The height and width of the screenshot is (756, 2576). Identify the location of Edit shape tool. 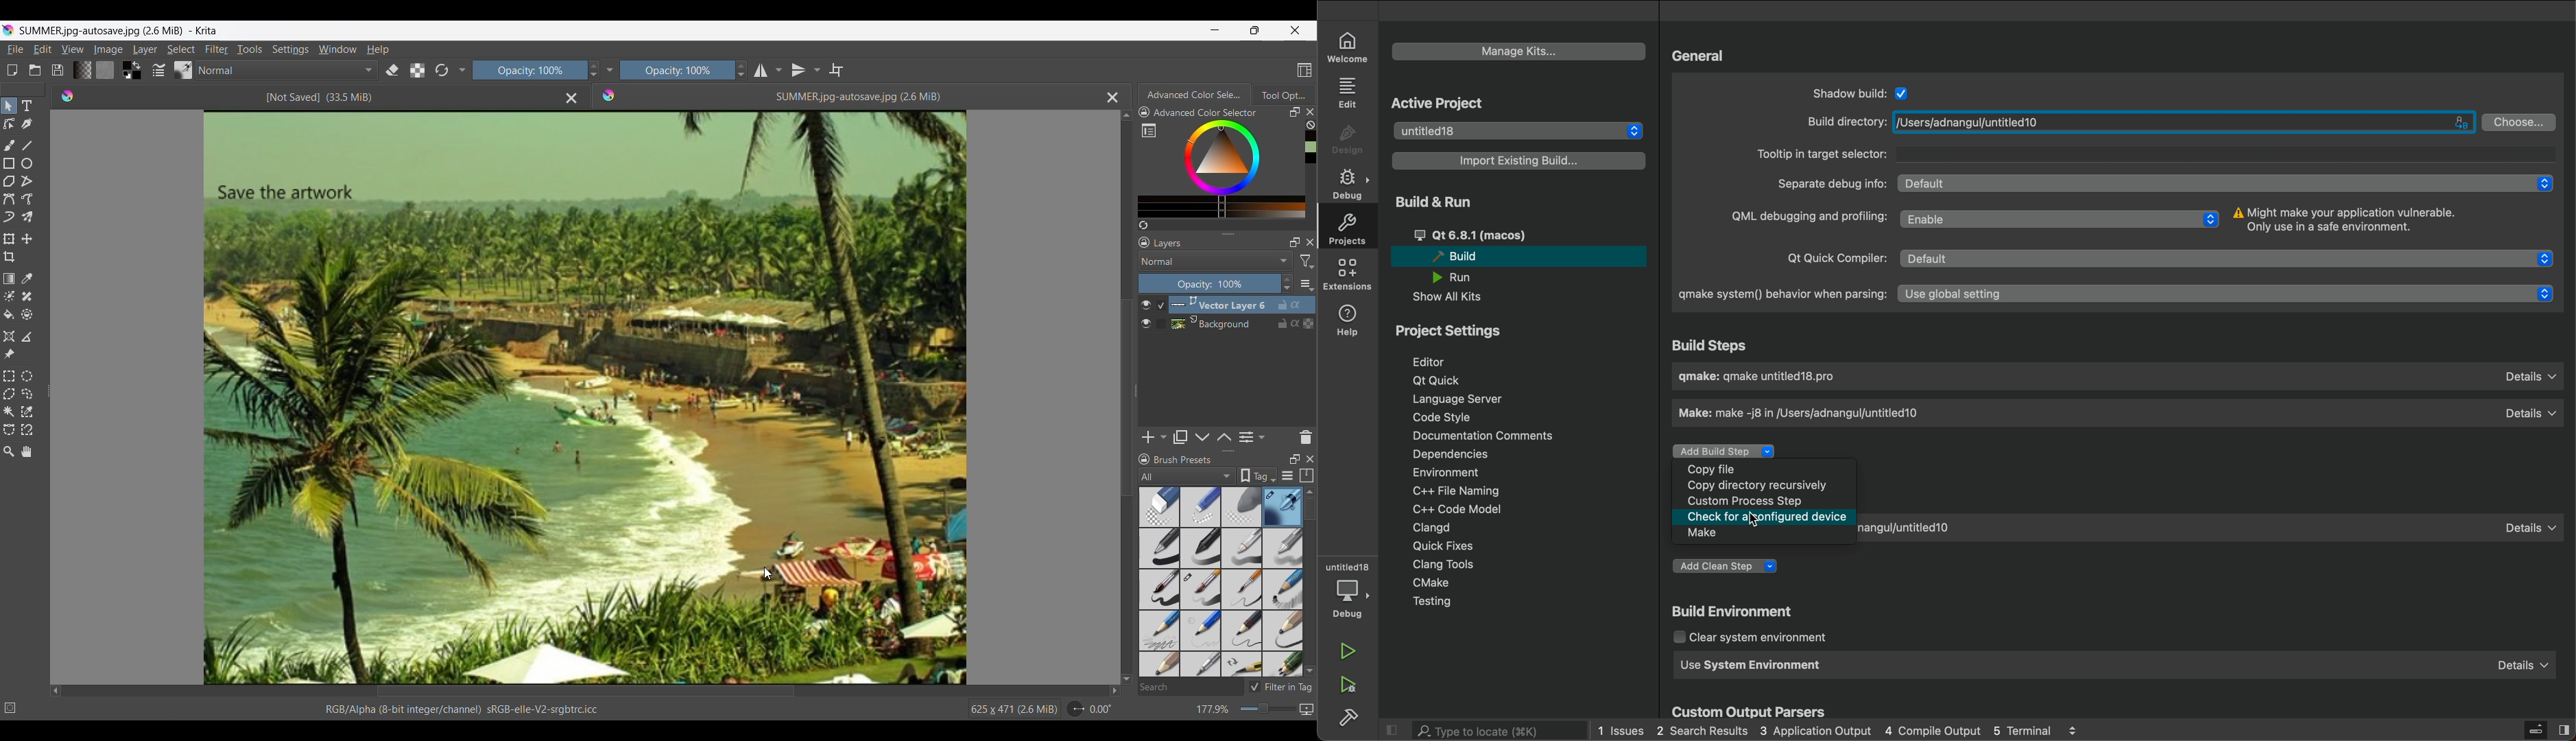
(9, 124).